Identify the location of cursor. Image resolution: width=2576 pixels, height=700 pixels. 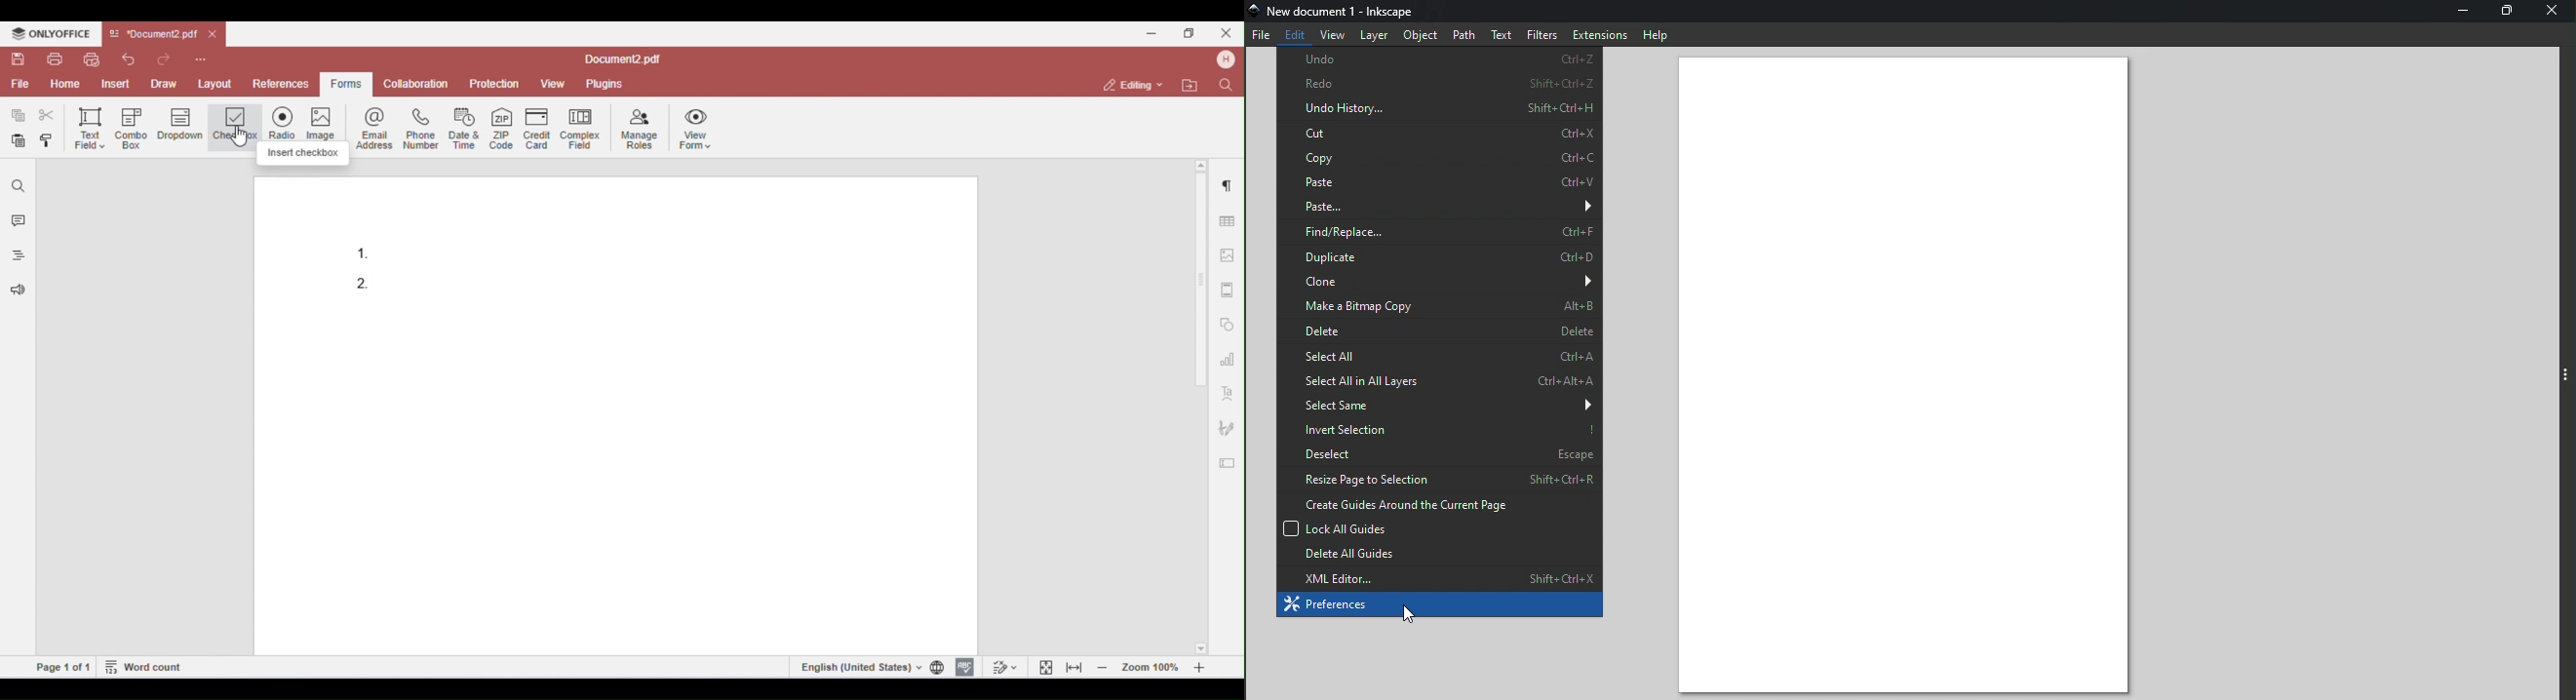
(1408, 616).